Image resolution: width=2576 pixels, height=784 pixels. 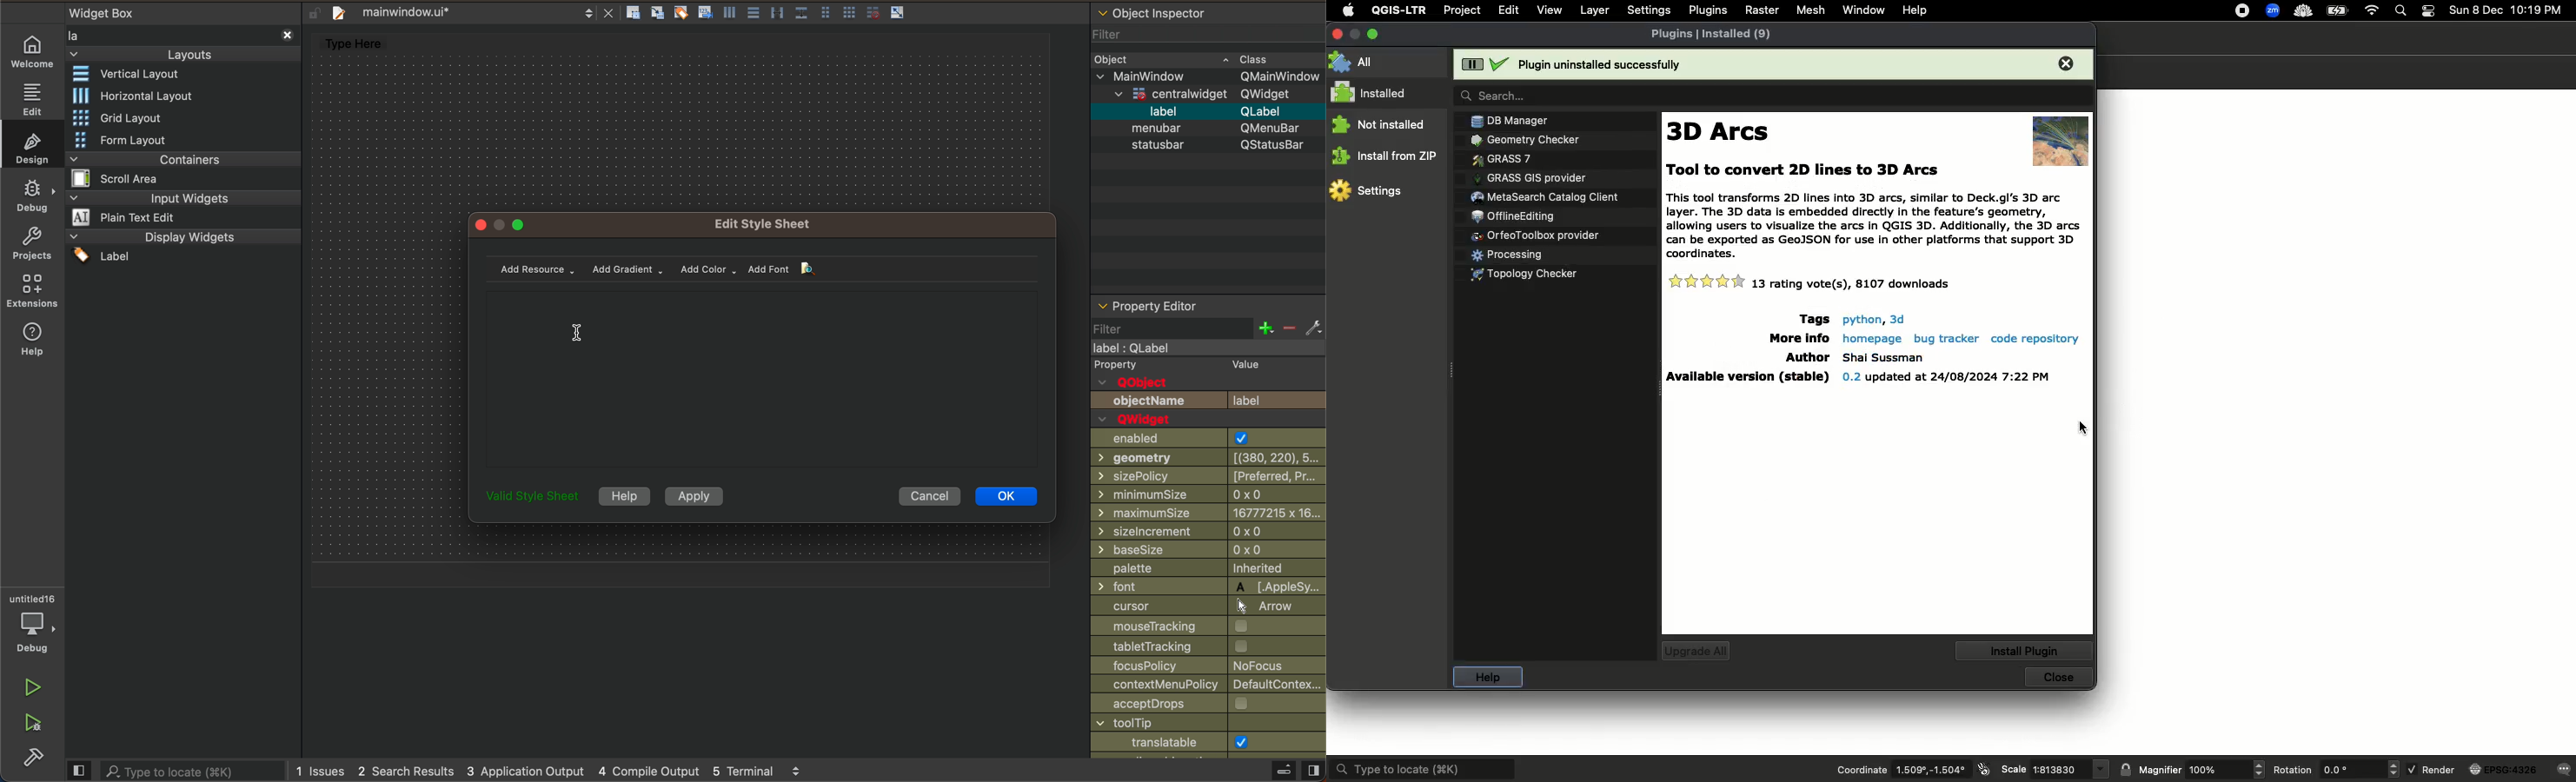 I want to click on focus, so click(x=1200, y=666).